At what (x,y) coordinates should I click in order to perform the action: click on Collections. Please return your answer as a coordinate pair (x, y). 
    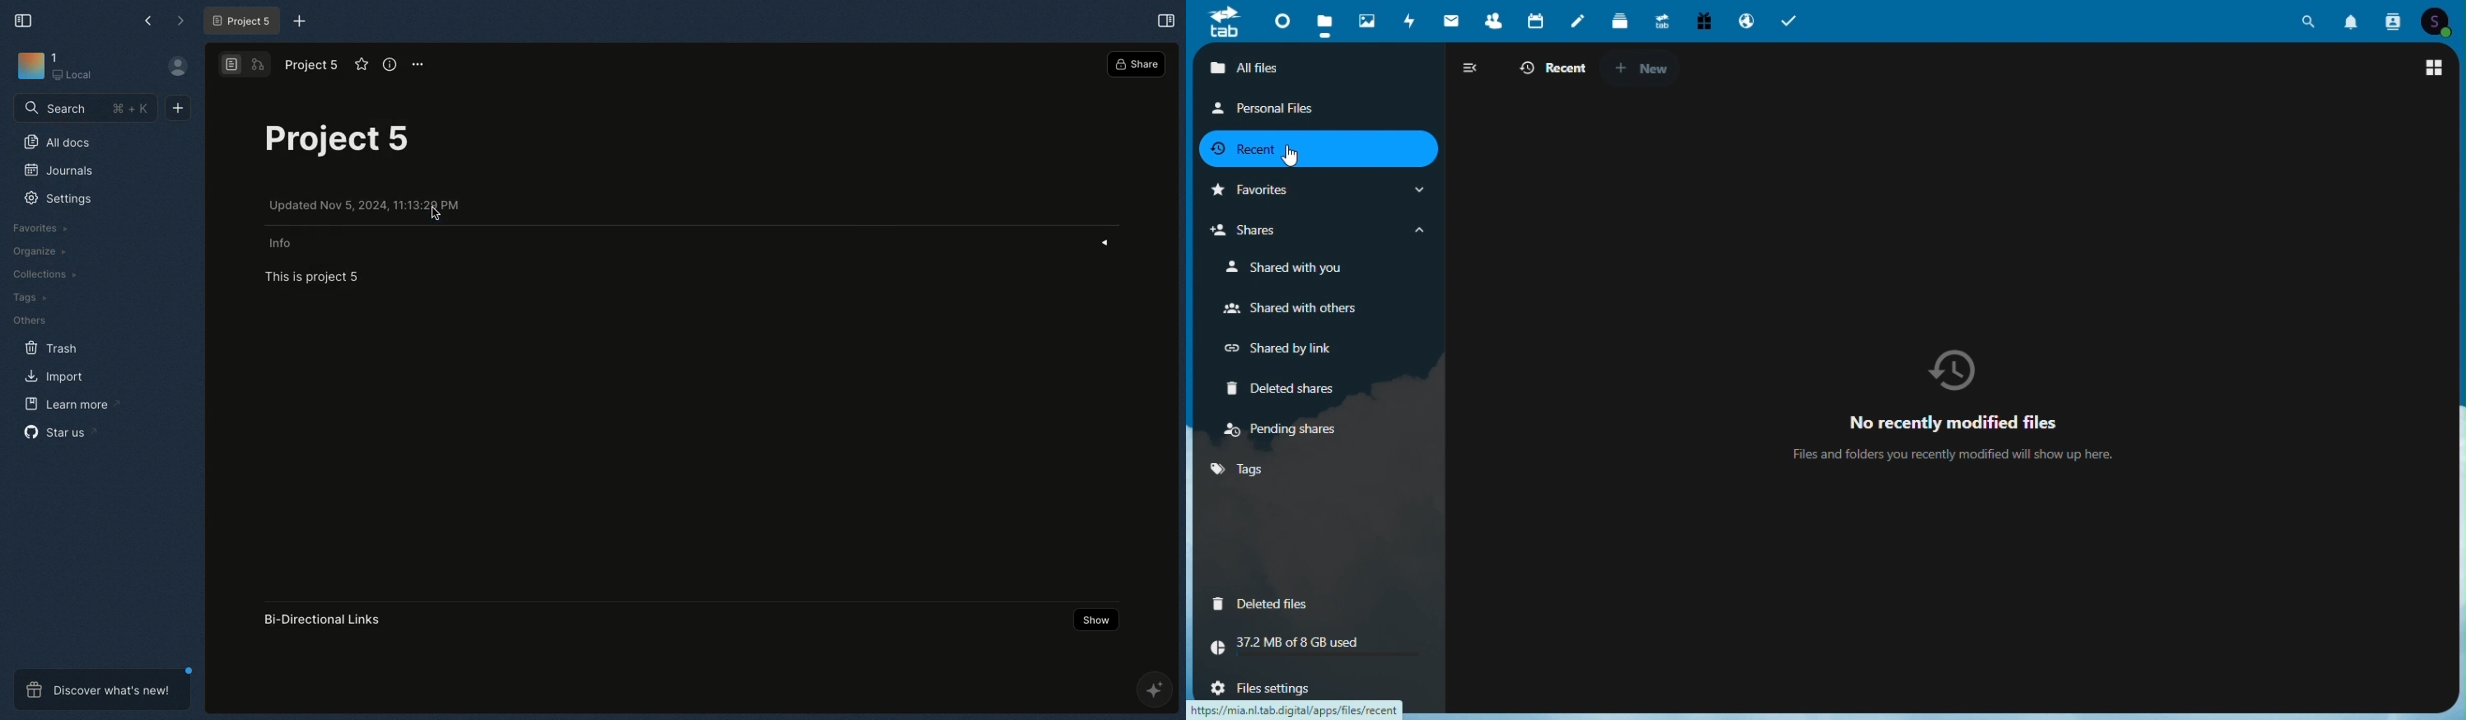
    Looking at the image, I should click on (43, 274).